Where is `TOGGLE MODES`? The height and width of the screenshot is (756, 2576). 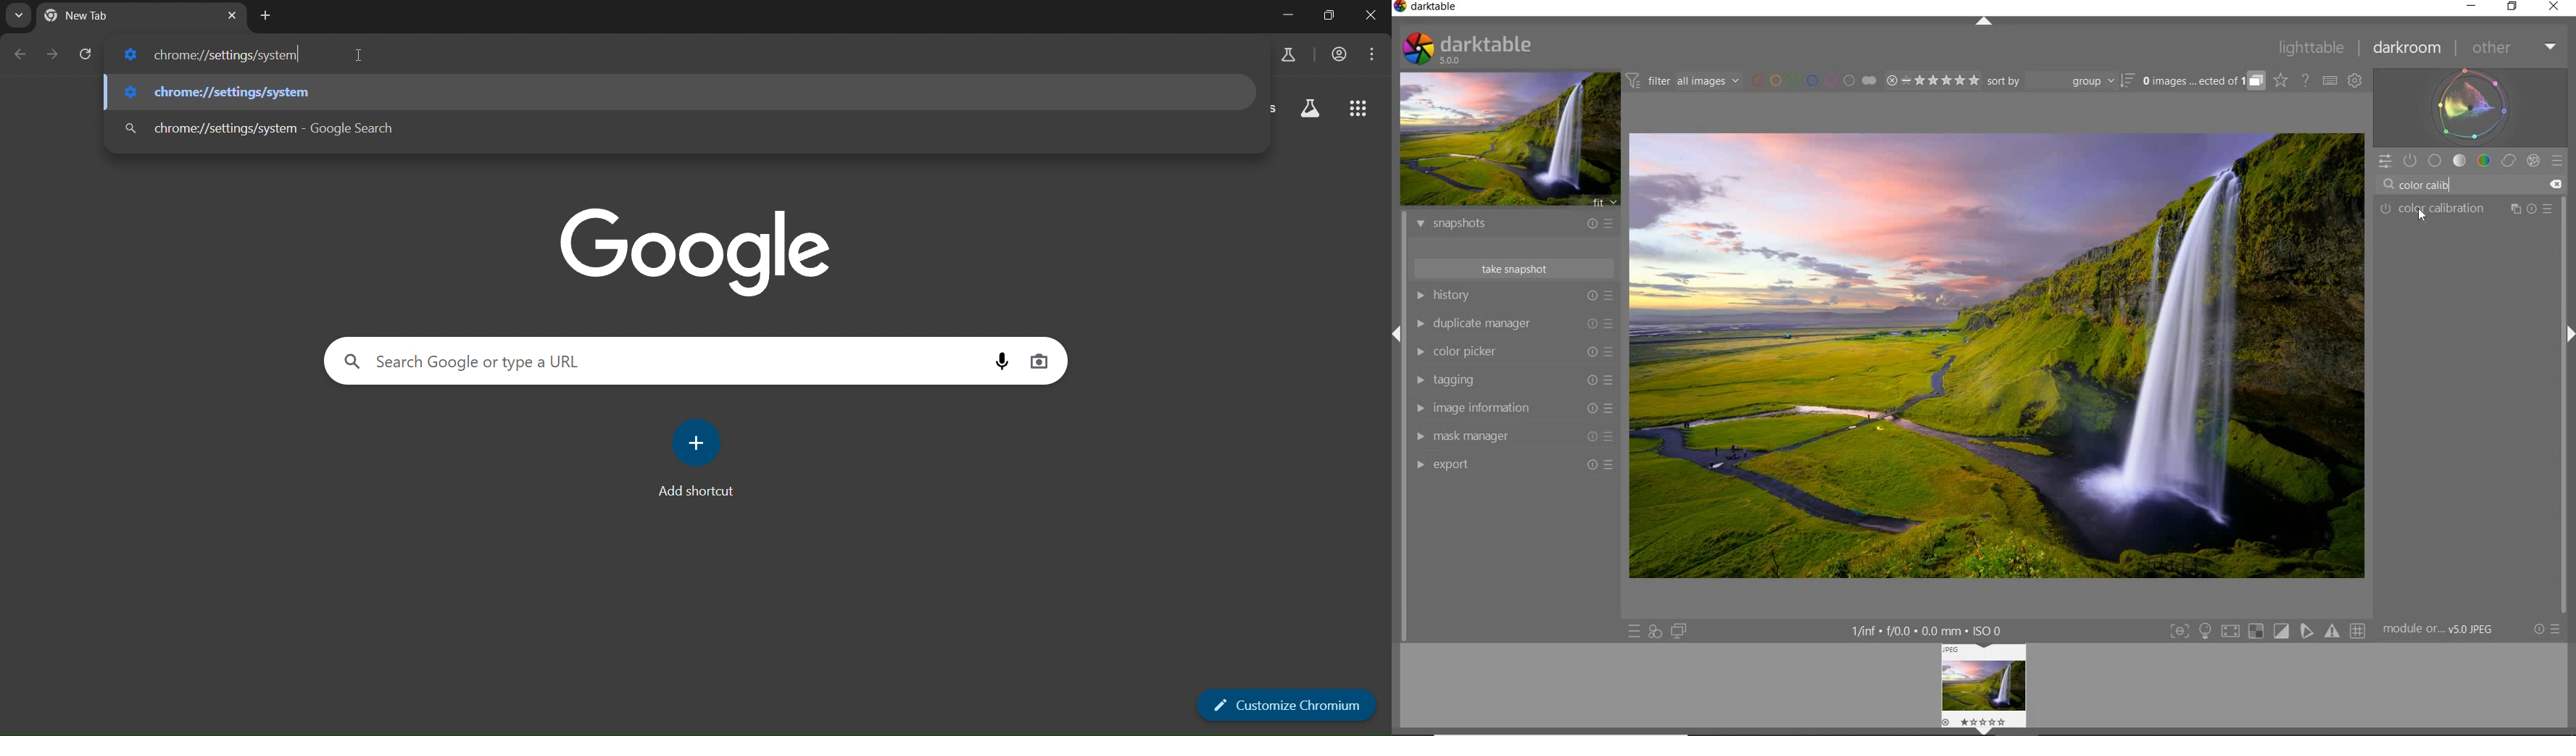
TOGGLE MODES is located at coordinates (2267, 632).